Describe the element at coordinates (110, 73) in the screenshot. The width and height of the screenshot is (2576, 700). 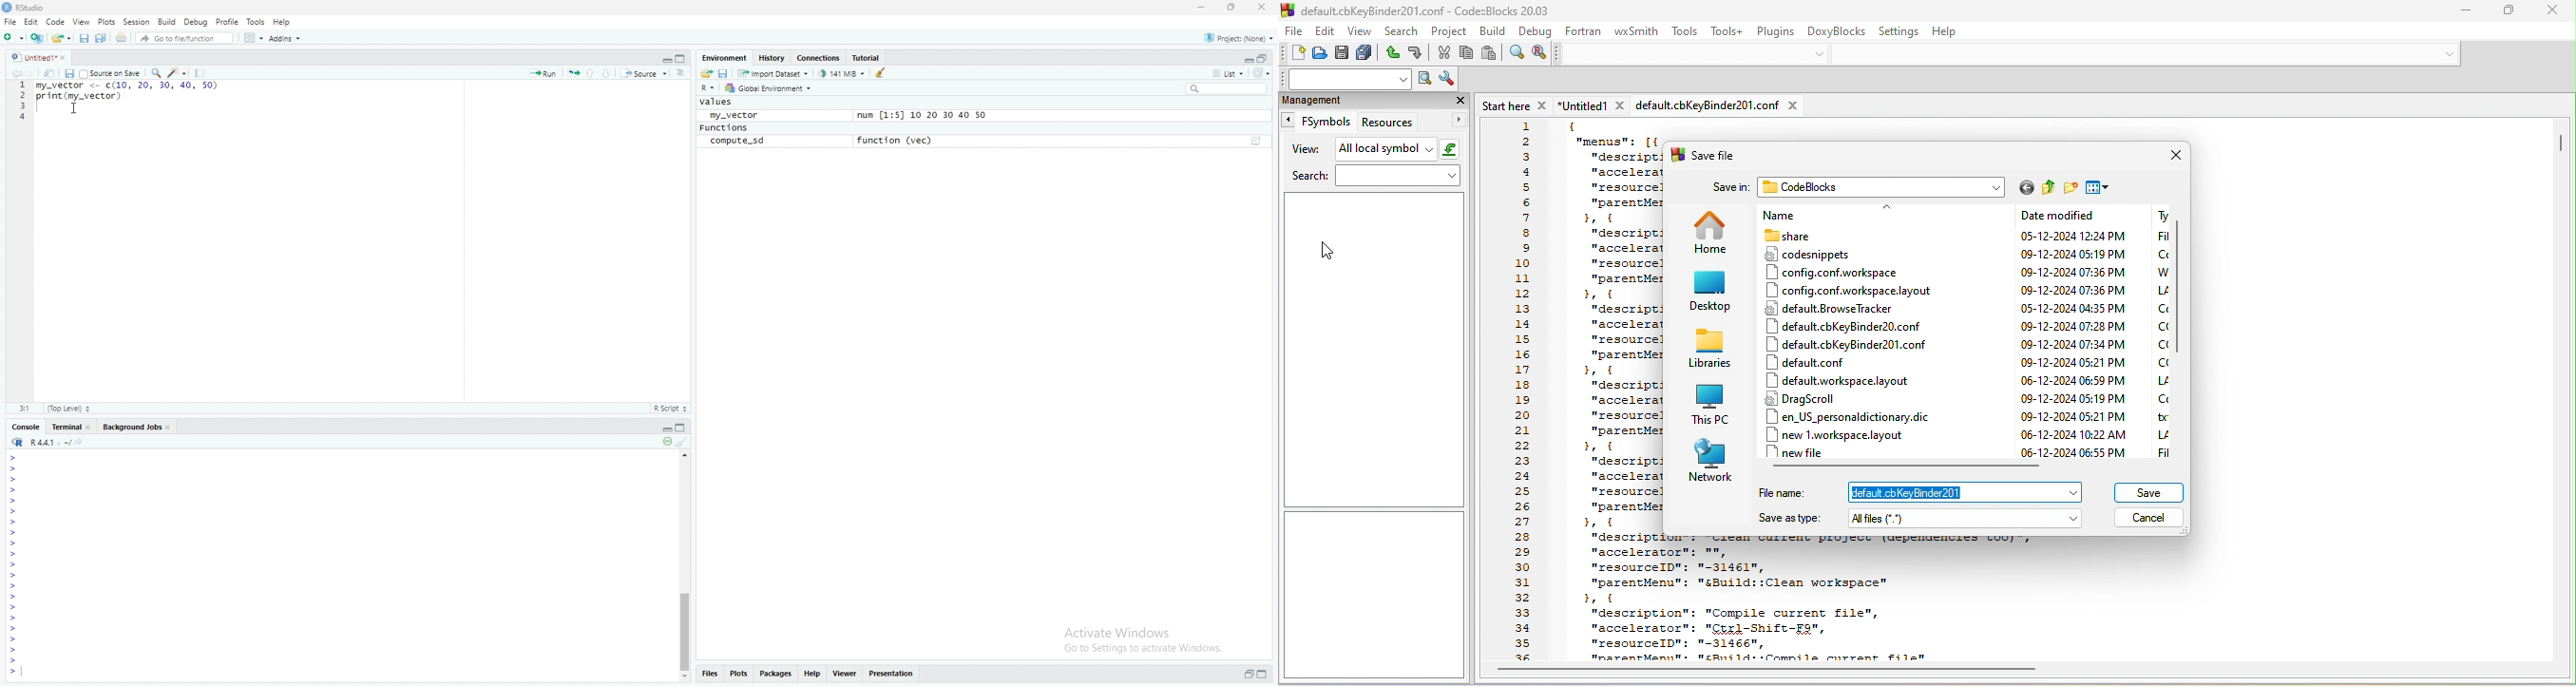
I see `Source on Save` at that location.